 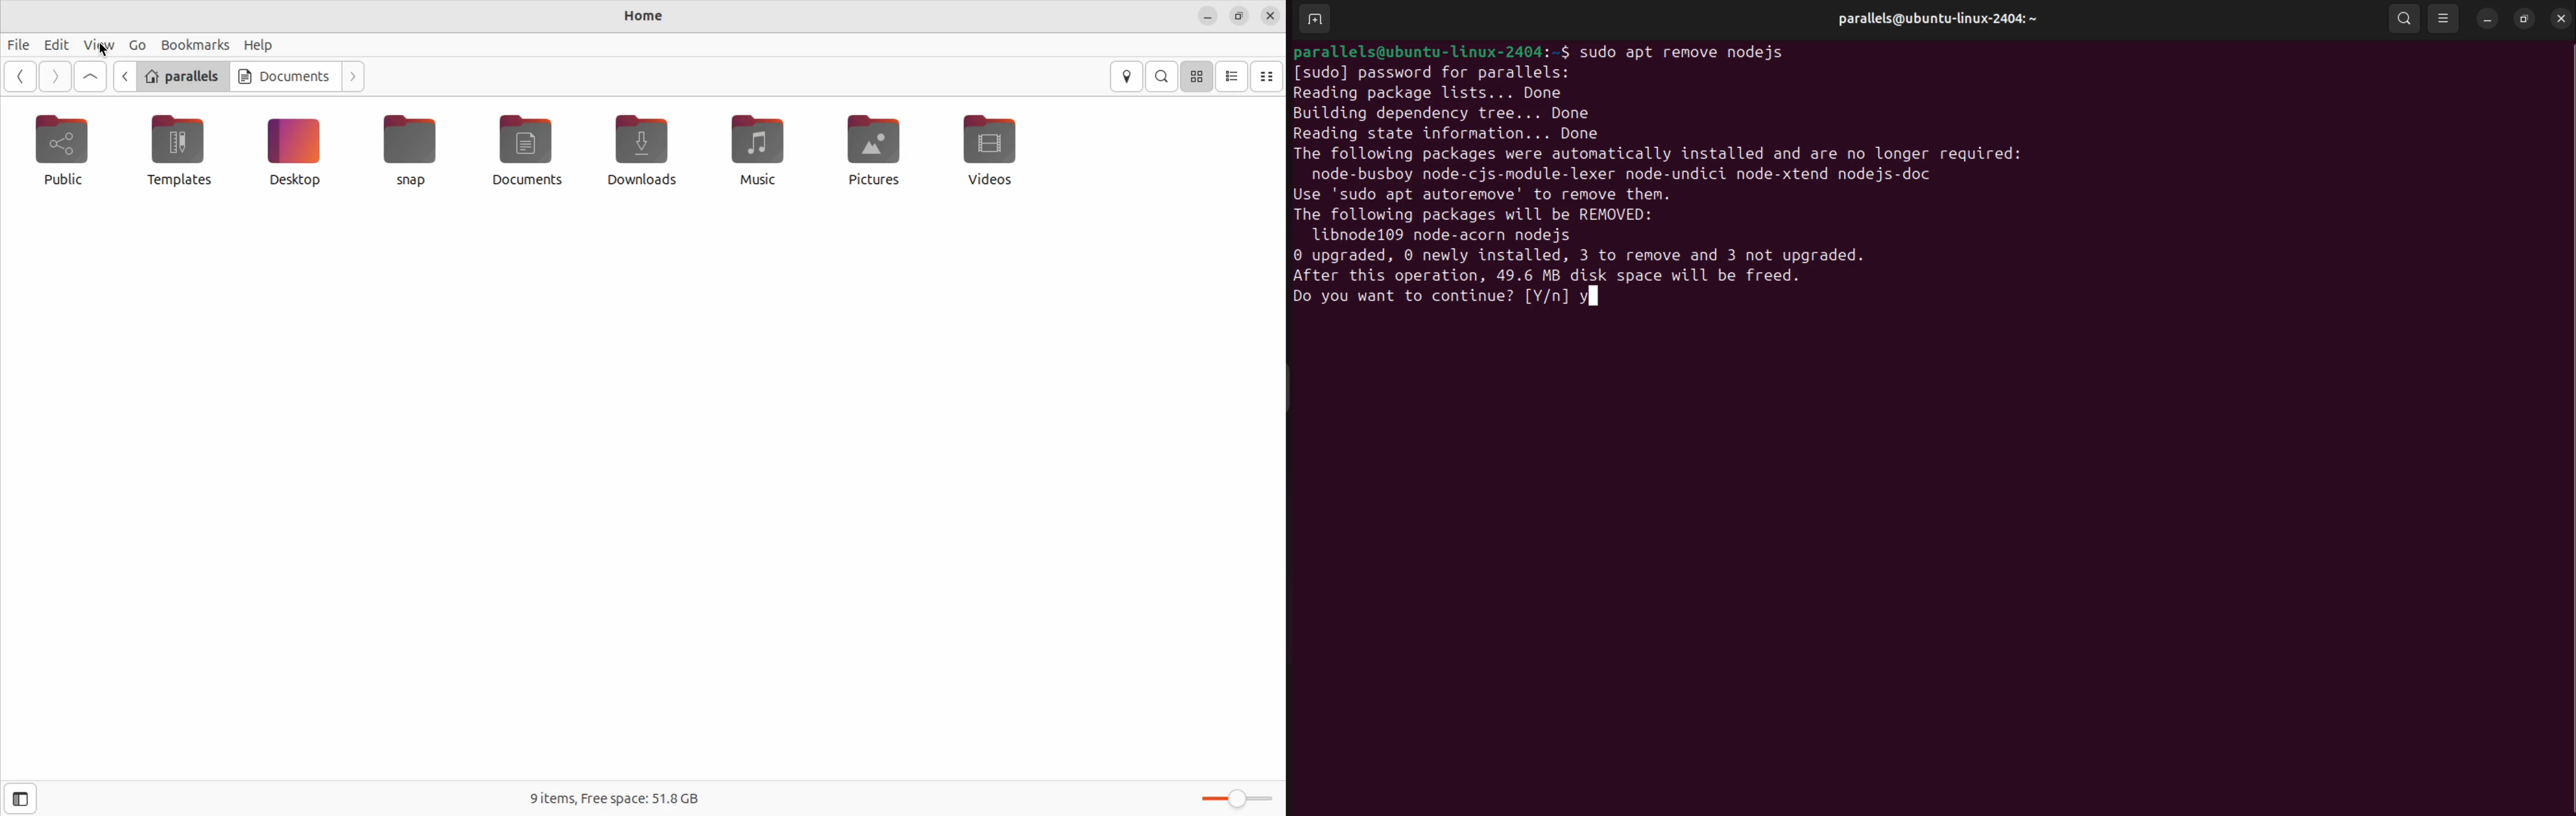 What do you see at coordinates (1232, 77) in the screenshot?
I see `list view` at bounding box center [1232, 77].